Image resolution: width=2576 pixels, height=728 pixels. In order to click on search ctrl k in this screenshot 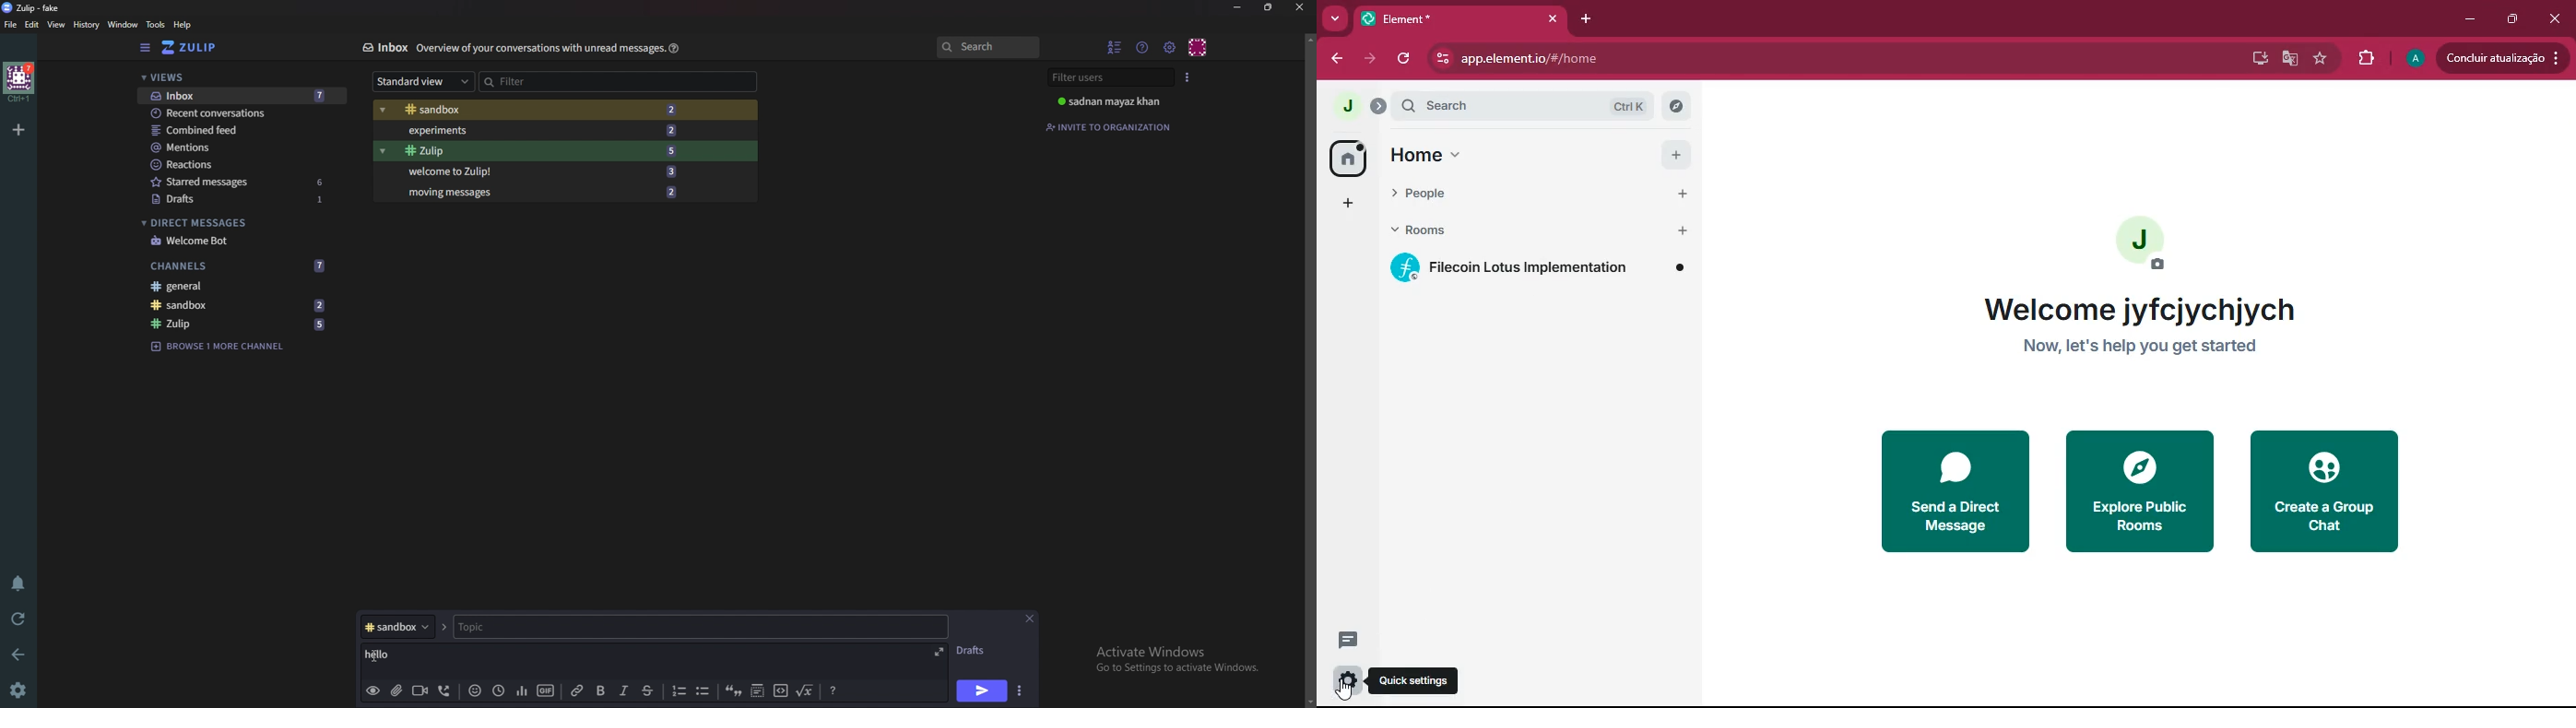, I will do `click(1524, 108)`.